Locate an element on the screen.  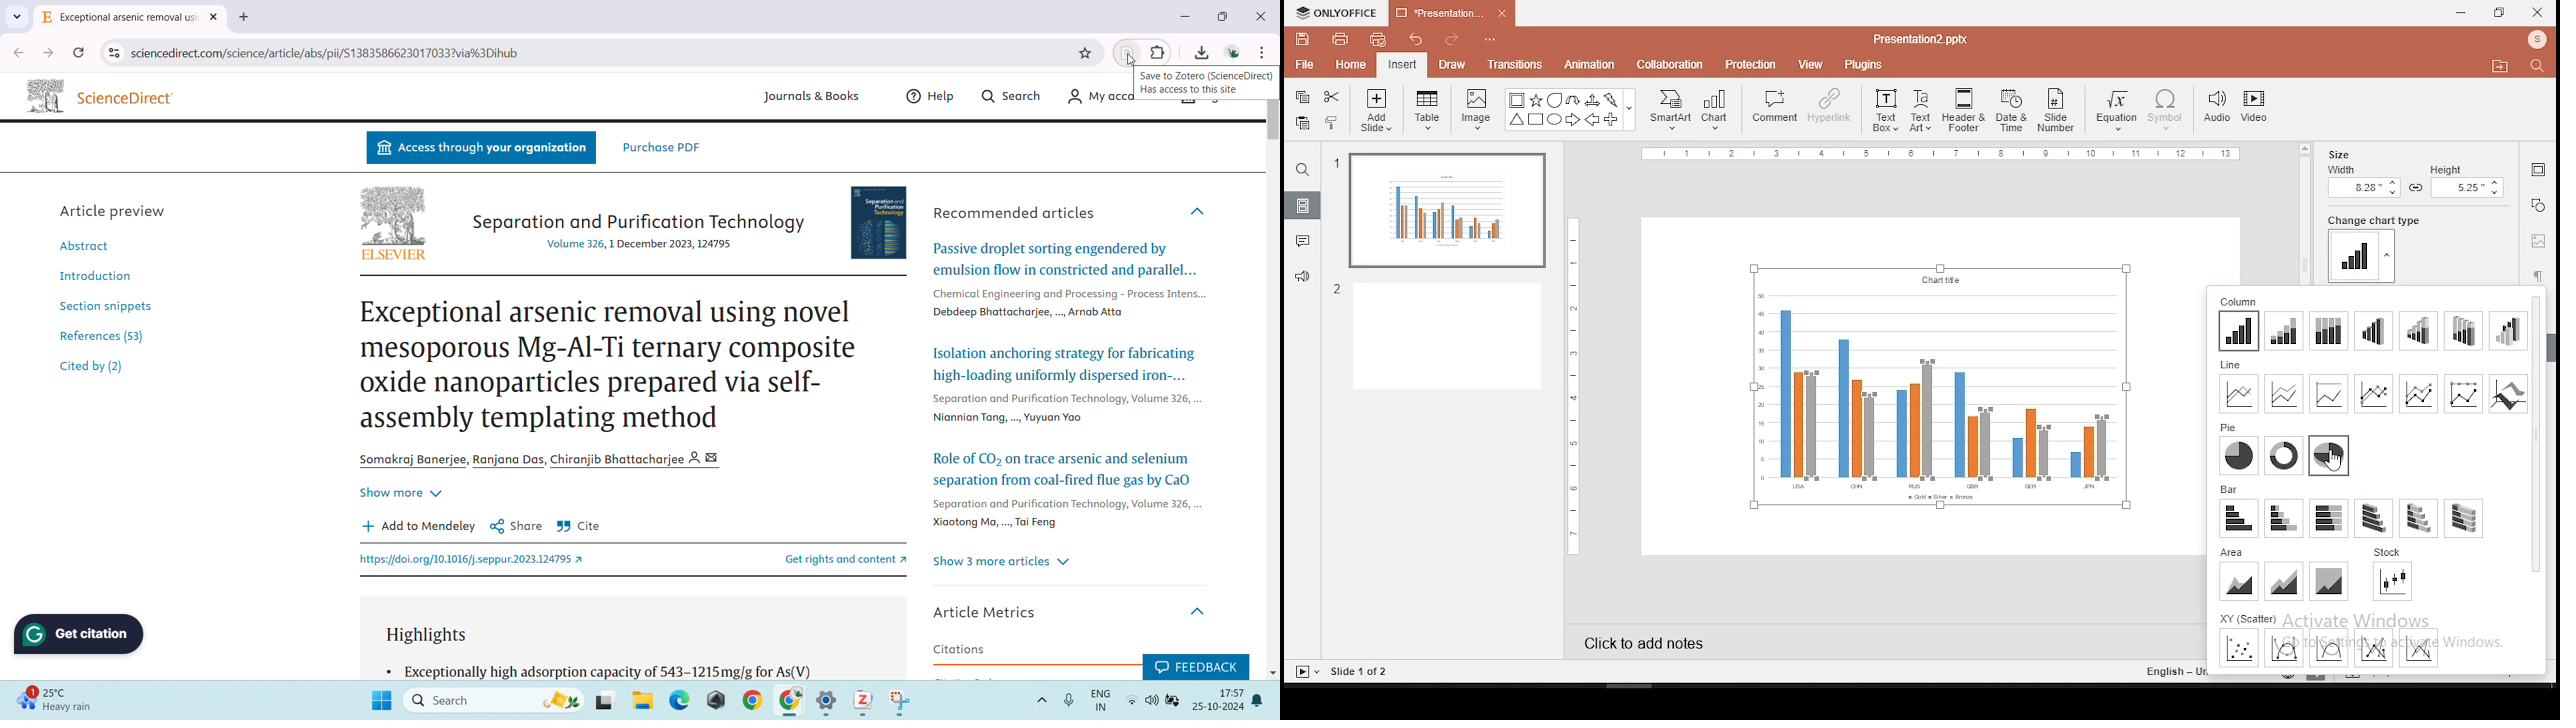
text art is located at coordinates (1923, 109).